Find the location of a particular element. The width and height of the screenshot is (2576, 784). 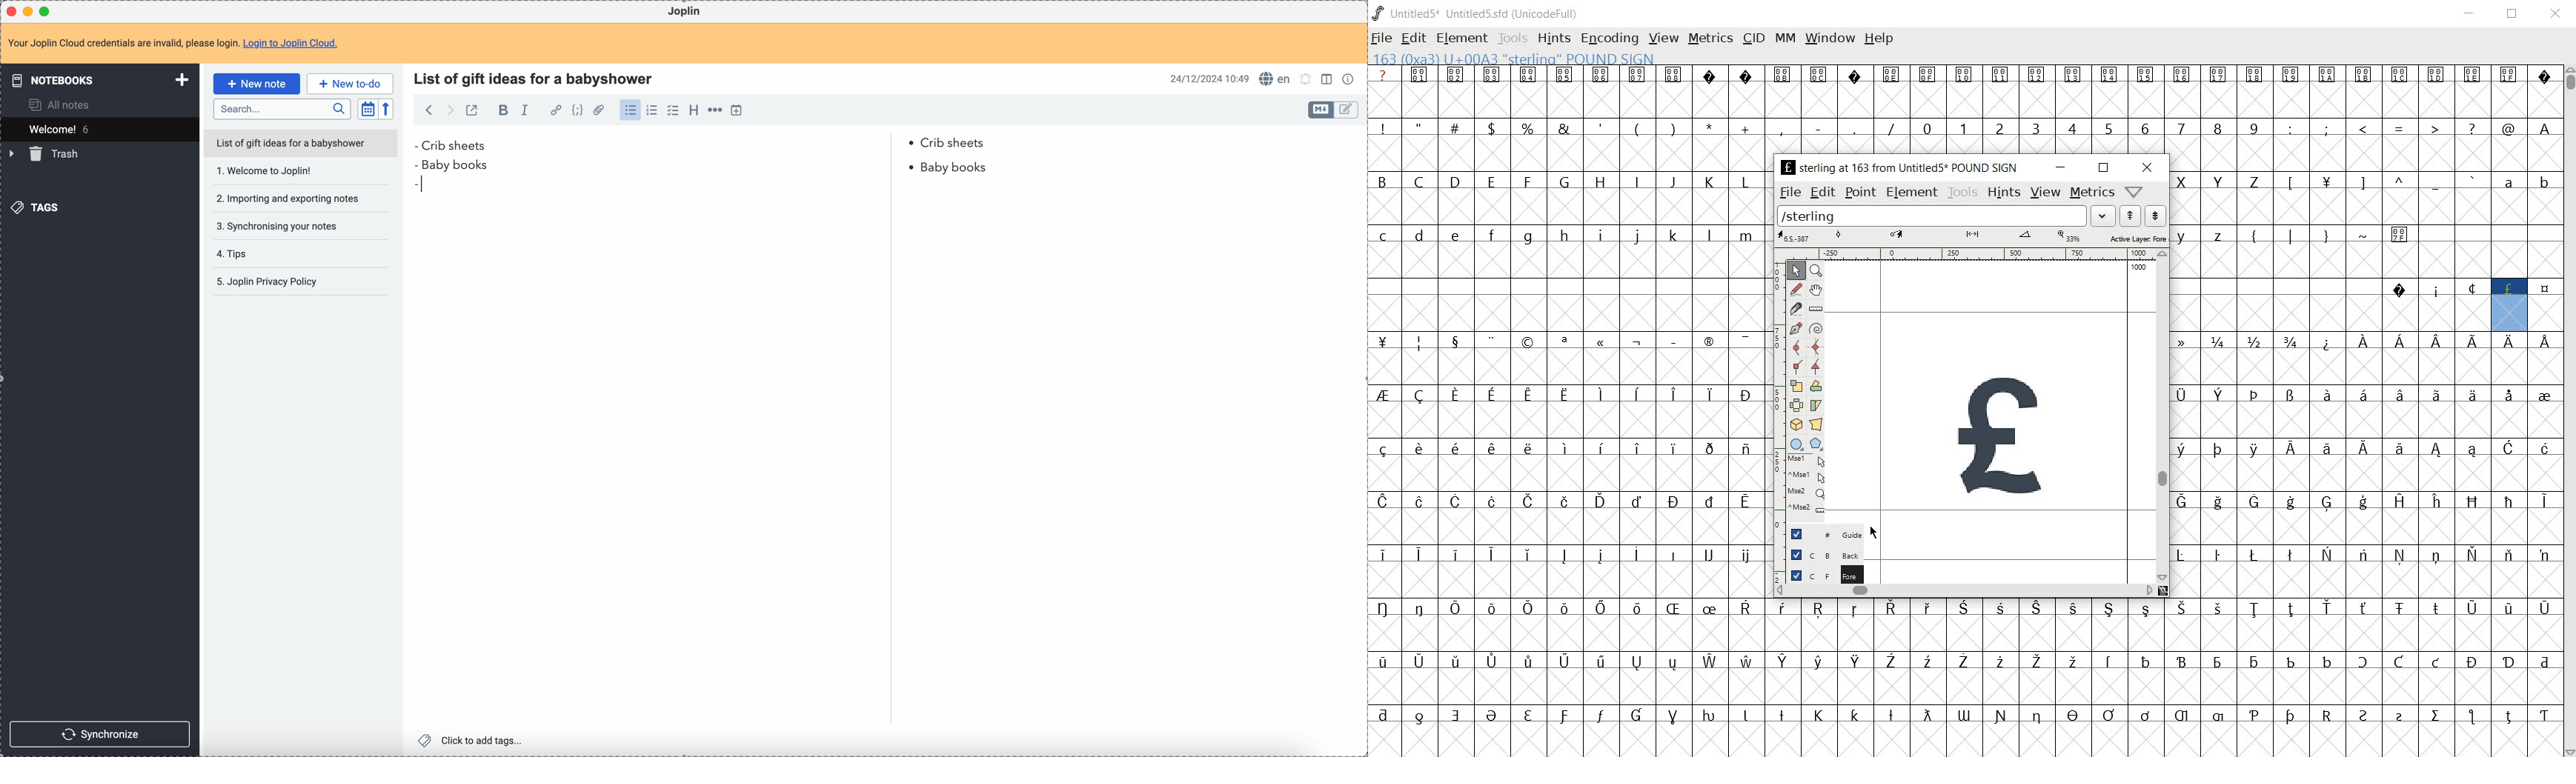

attach file is located at coordinates (600, 111).